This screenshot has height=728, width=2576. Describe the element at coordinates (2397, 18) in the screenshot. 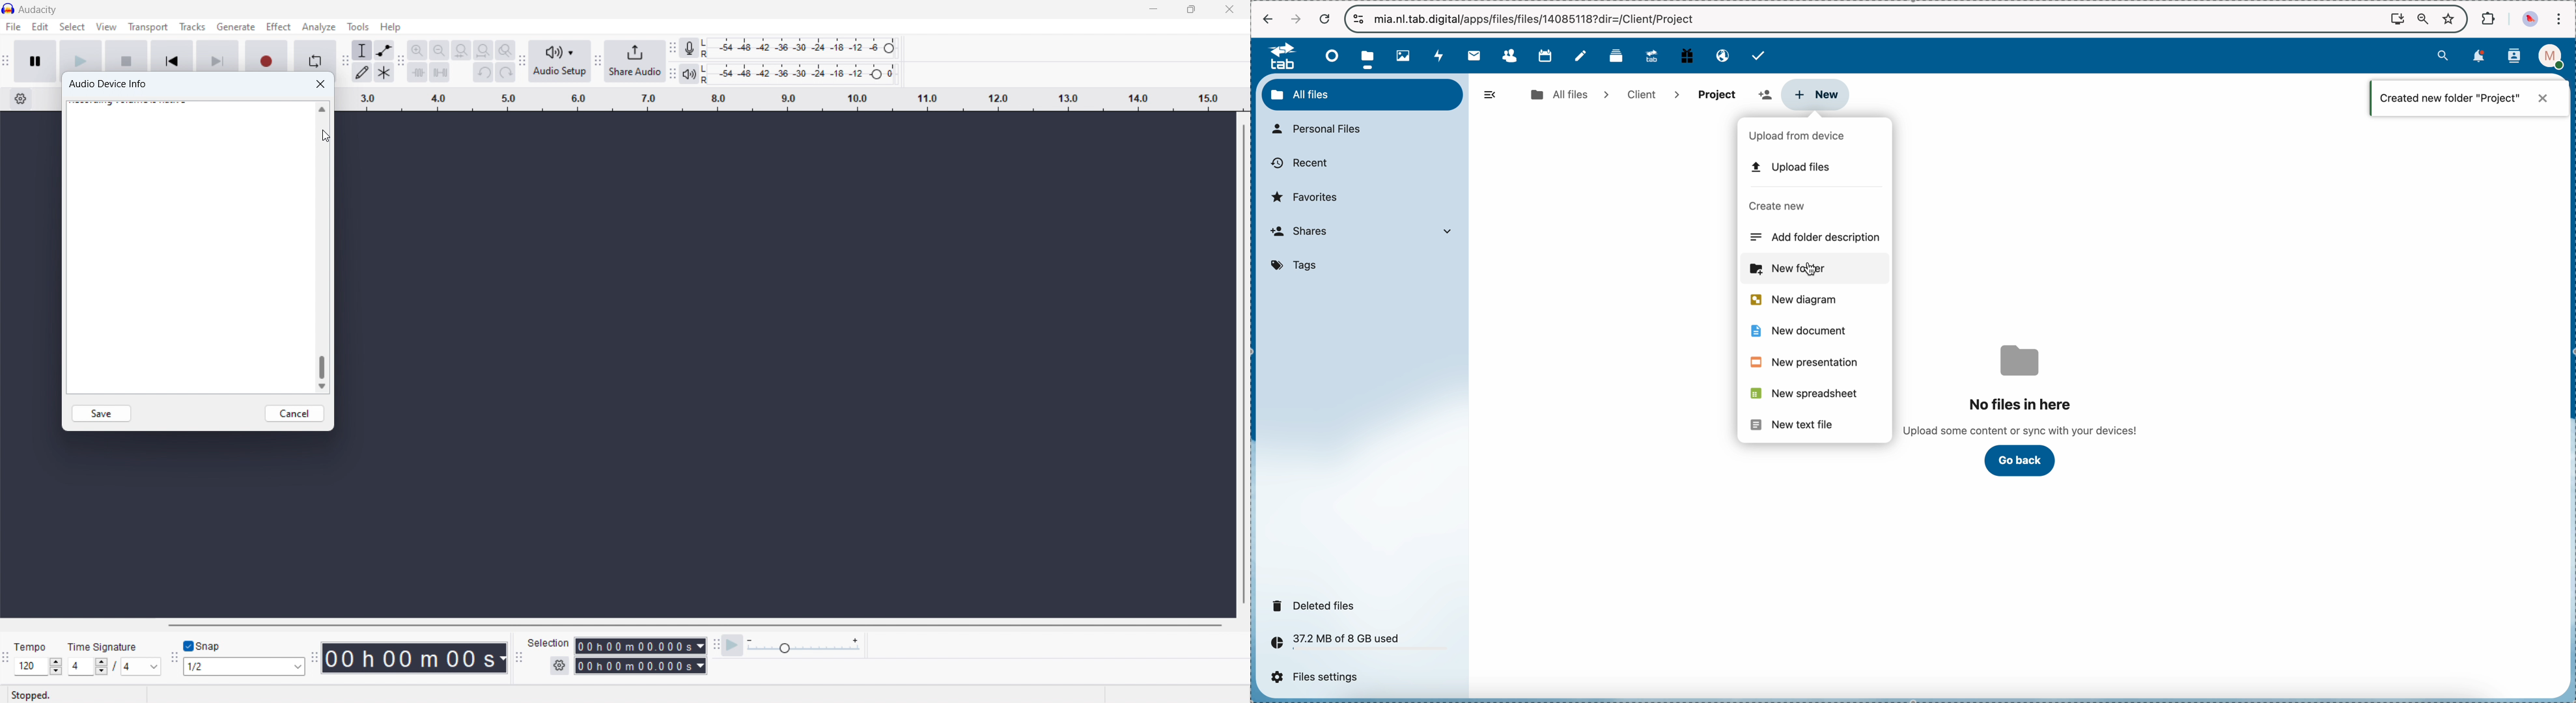

I see `screen` at that location.